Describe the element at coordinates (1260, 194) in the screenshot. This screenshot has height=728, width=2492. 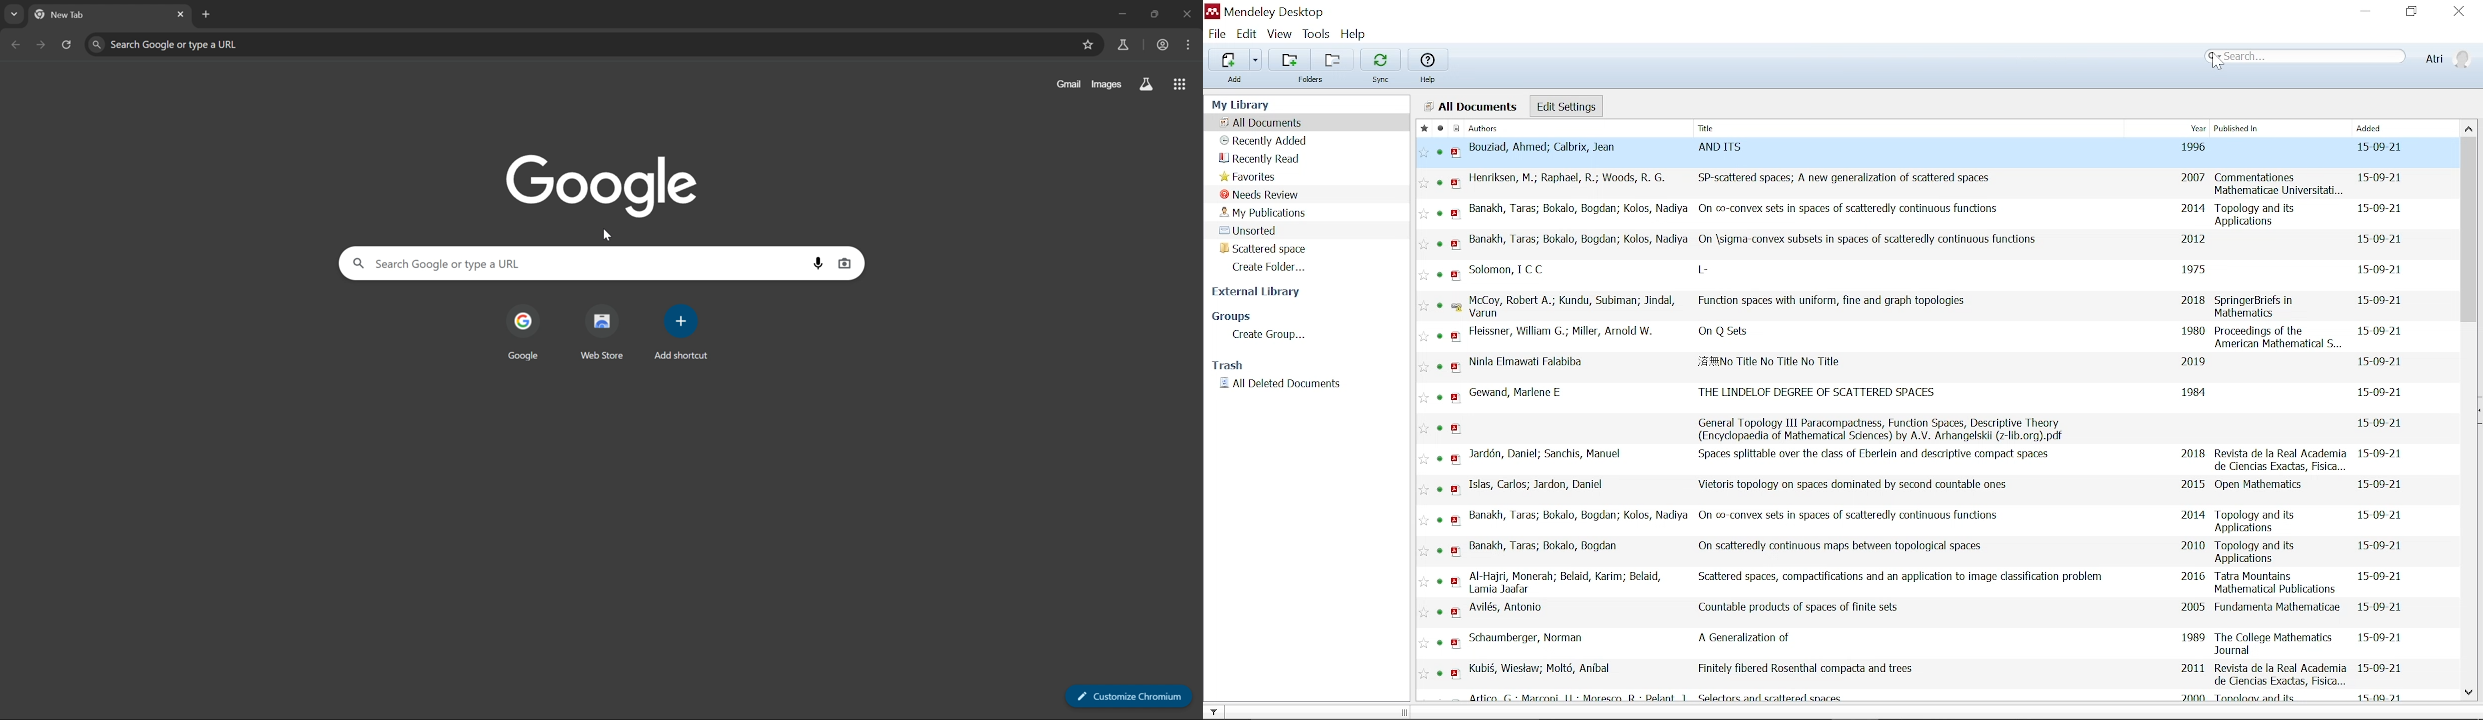
I see `Needs review` at that location.